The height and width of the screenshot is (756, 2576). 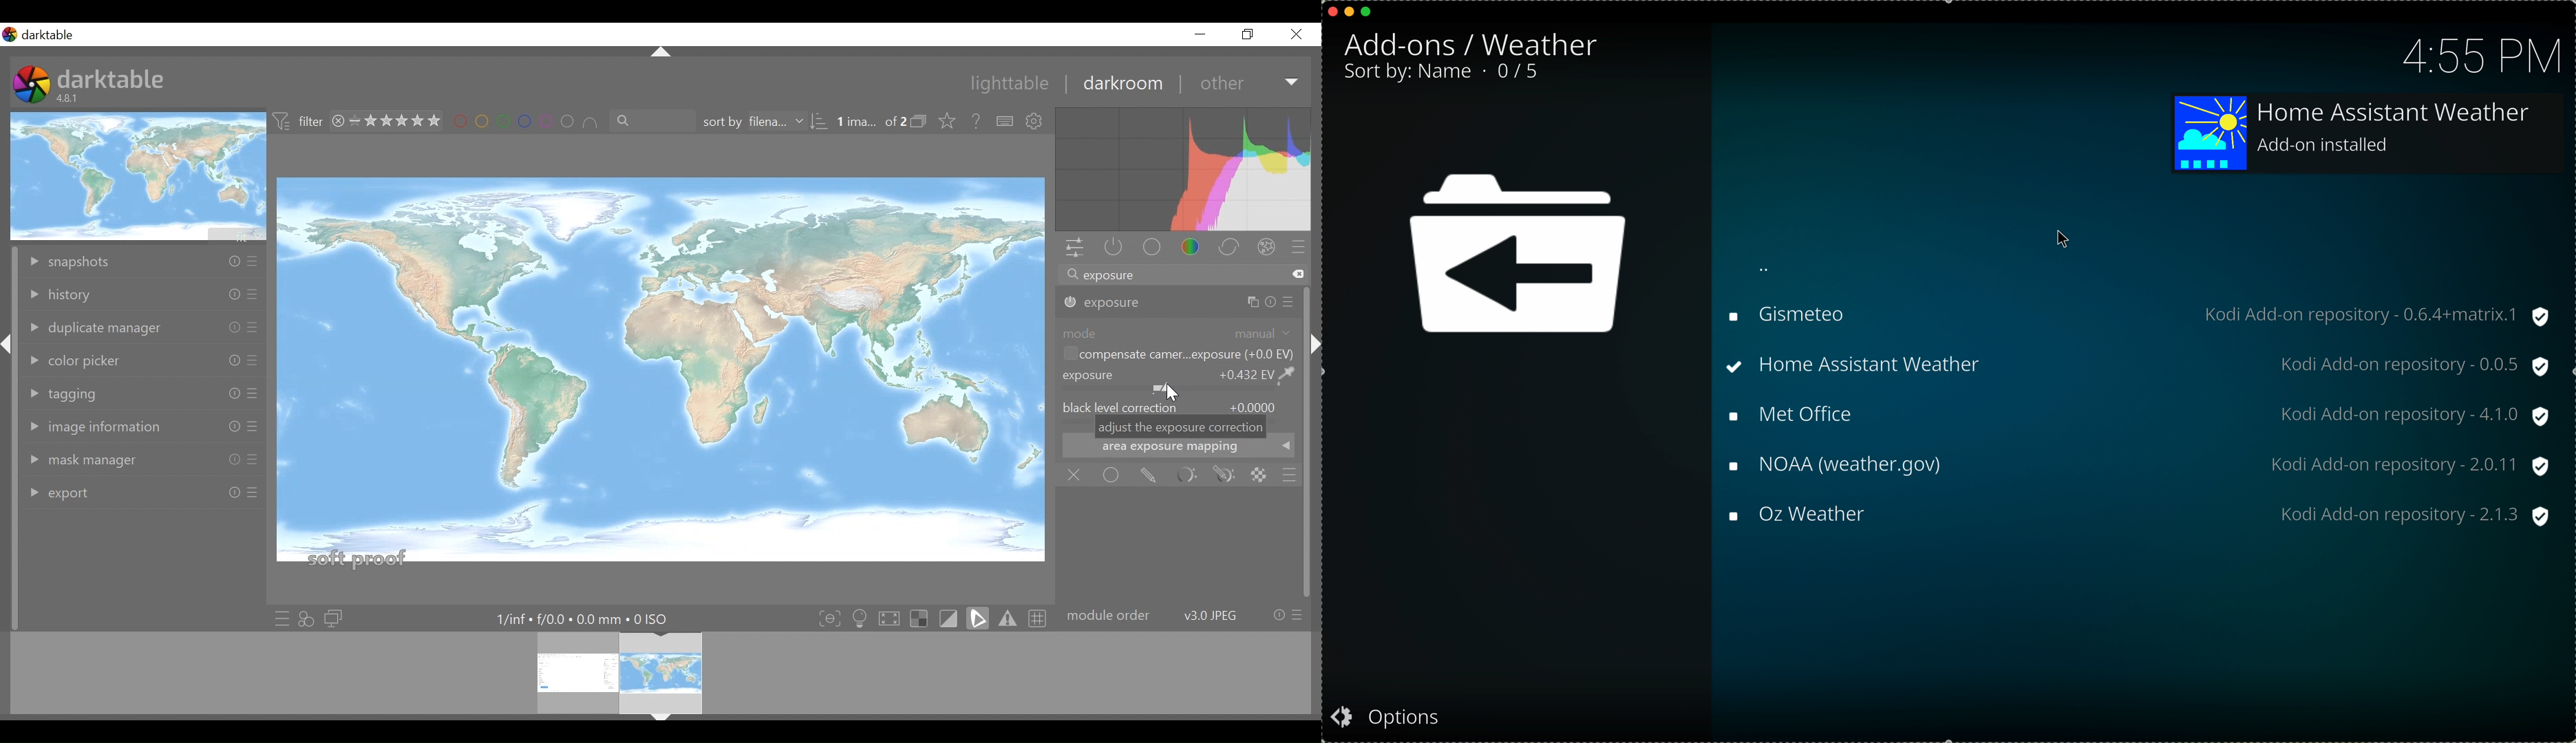 I want to click on drawn mask, so click(x=1147, y=475).